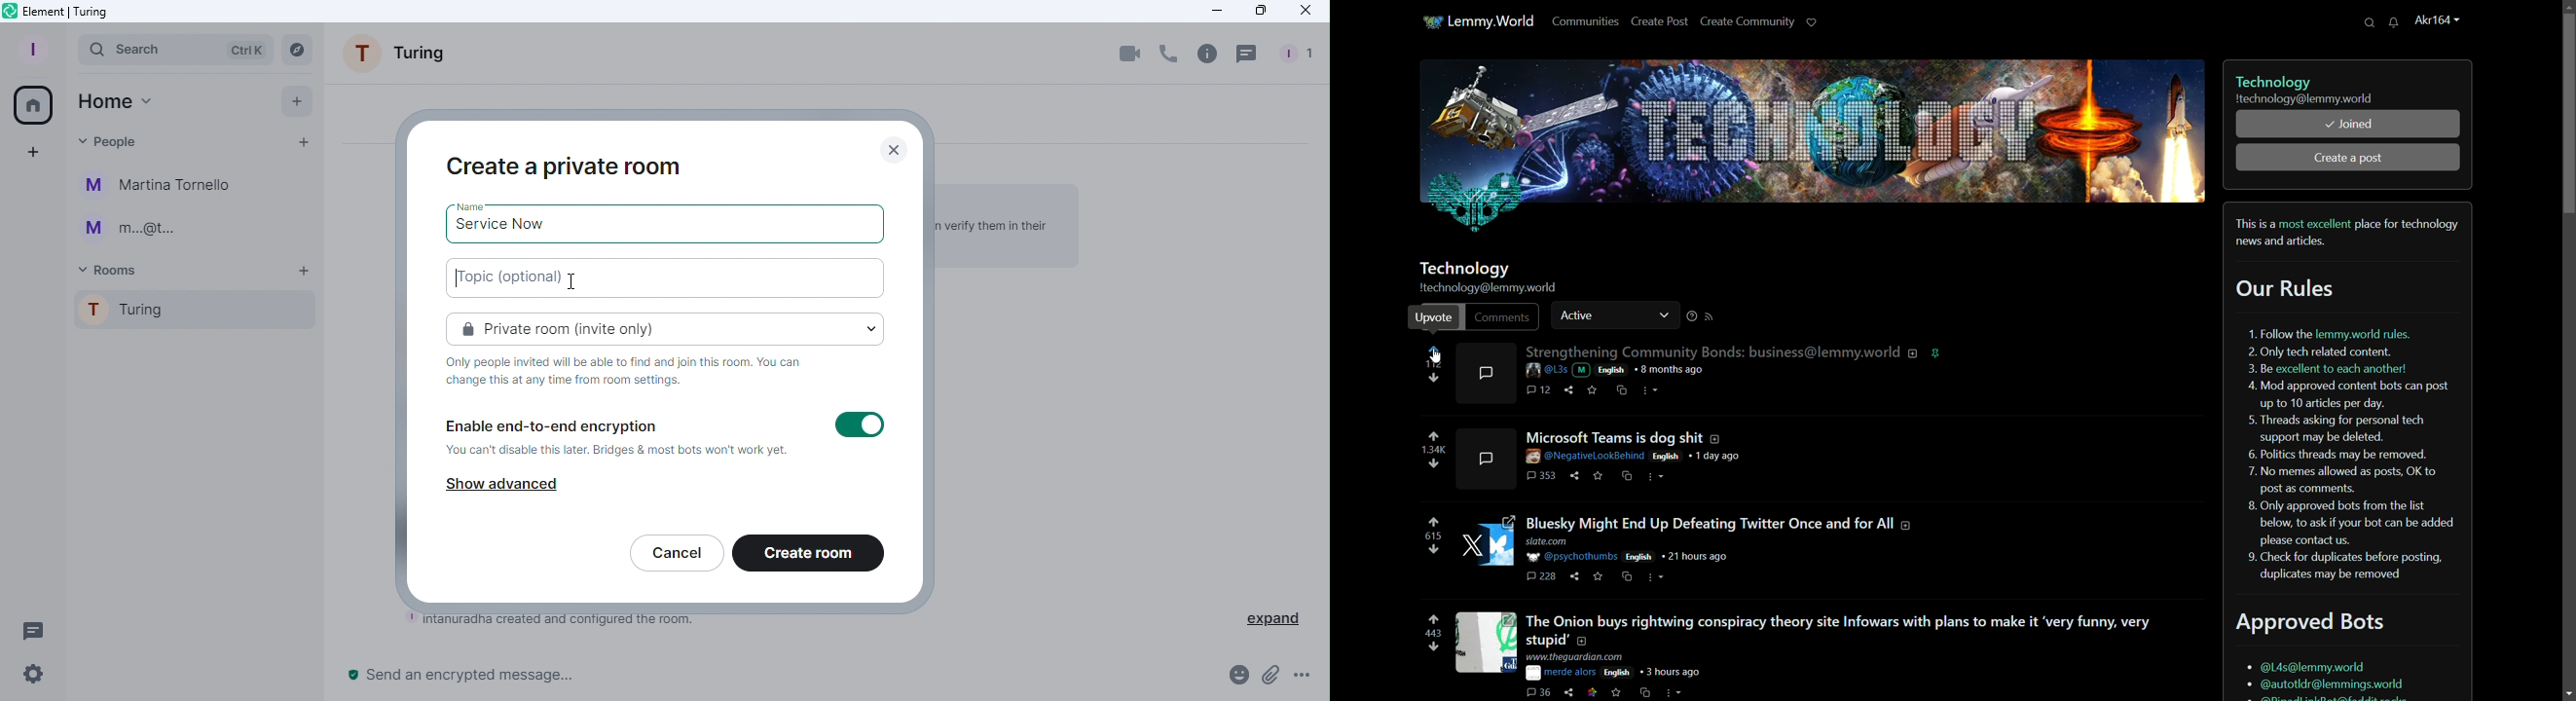 This screenshot has width=2576, height=728. I want to click on Minimize, so click(1212, 11).